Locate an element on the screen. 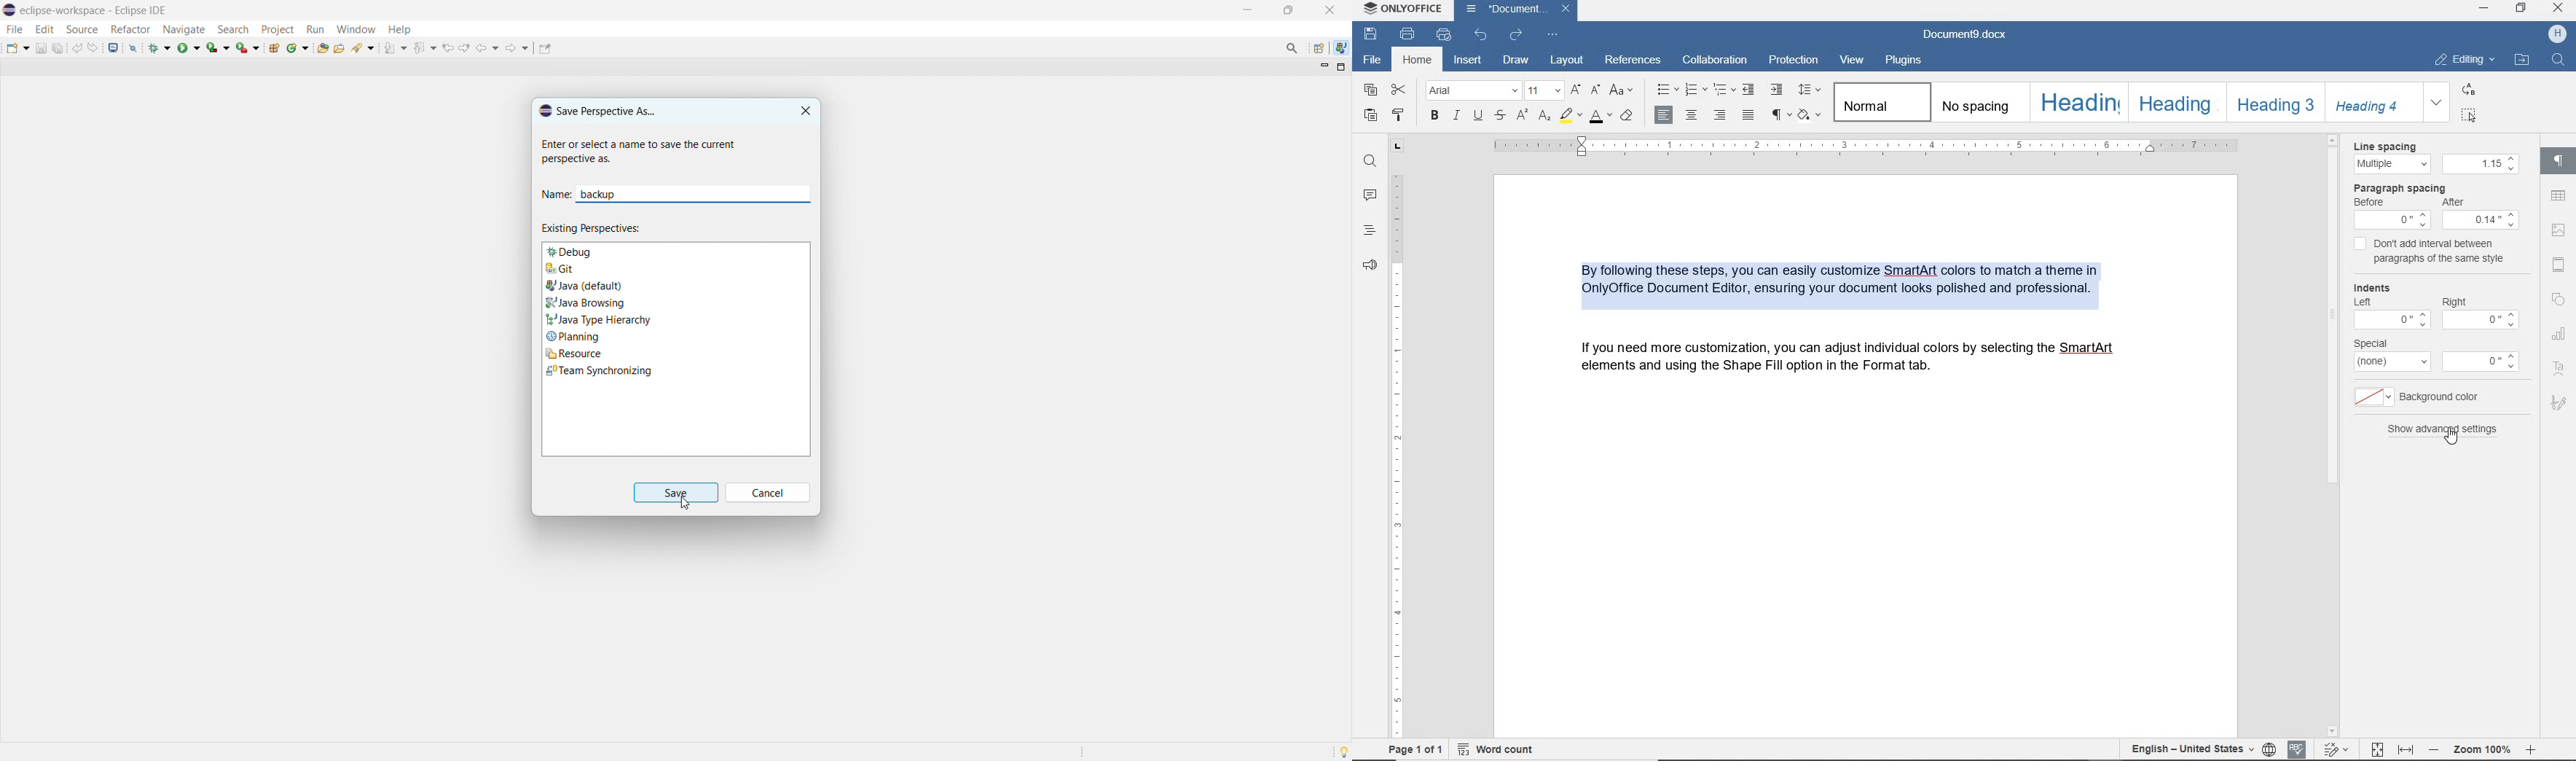 This screenshot has width=2576, height=784. search is located at coordinates (363, 47).